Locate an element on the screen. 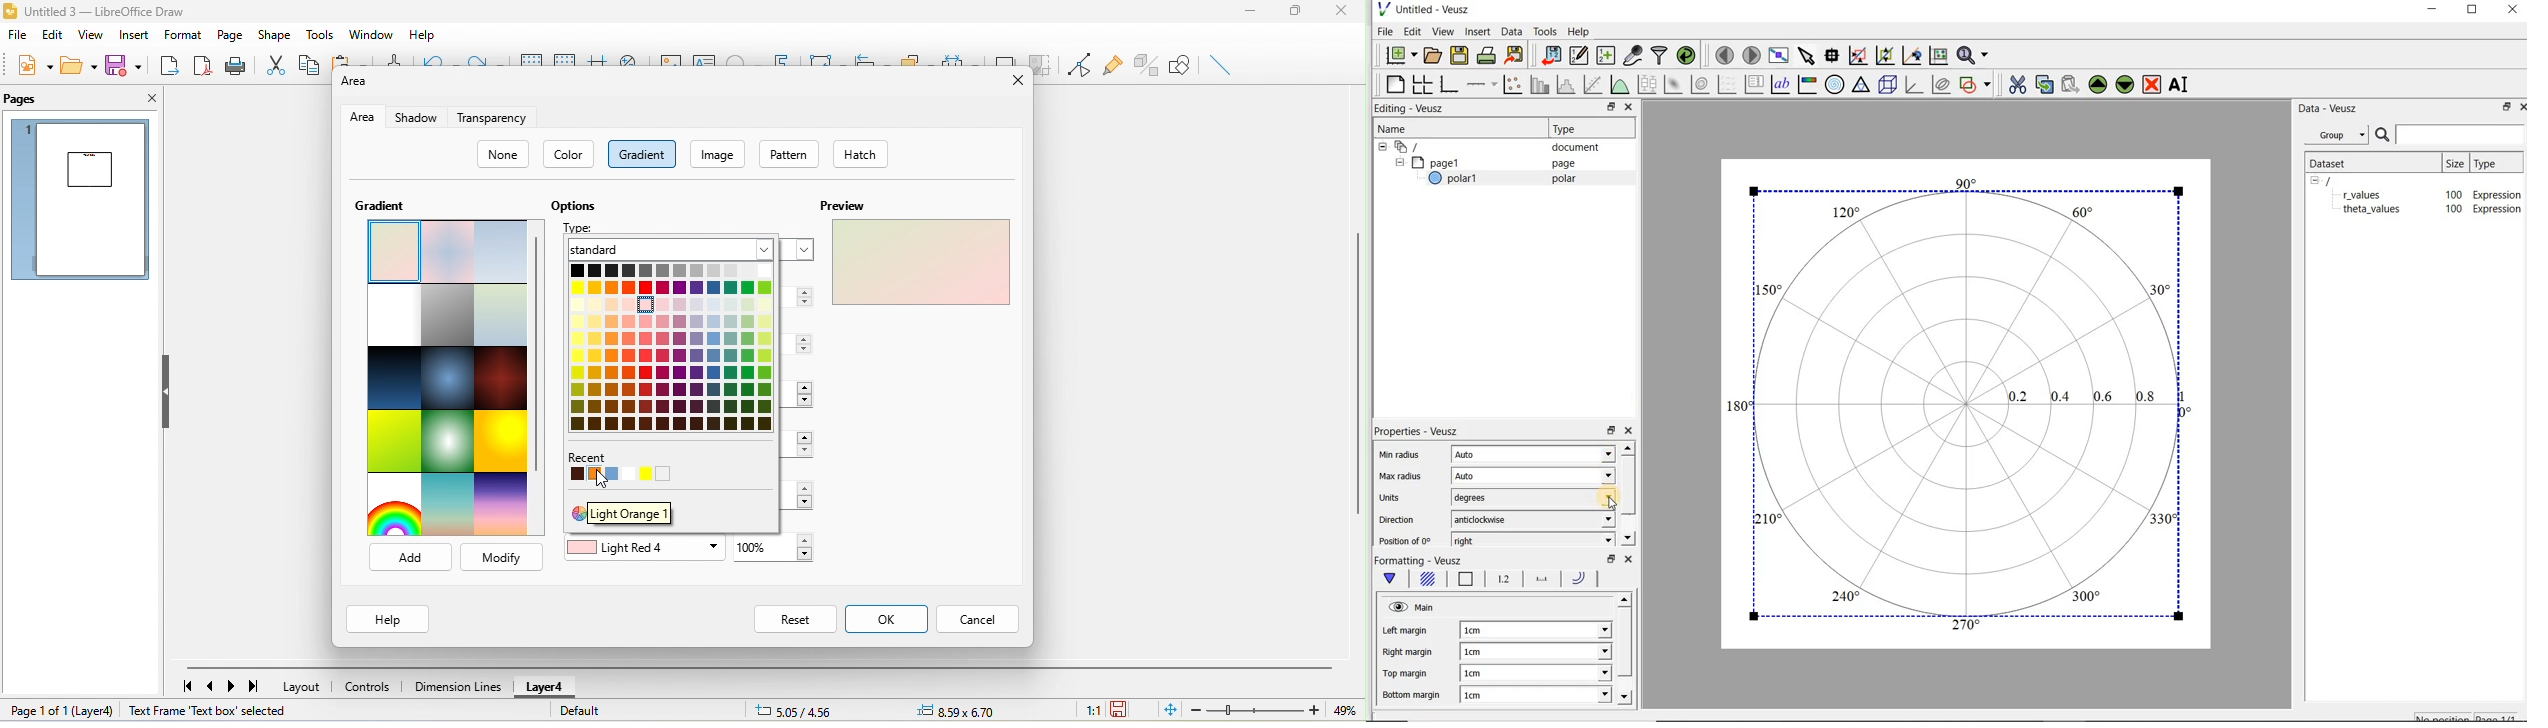 The image size is (2548, 728). center x/y -0% is located at coordinates (796, 342).